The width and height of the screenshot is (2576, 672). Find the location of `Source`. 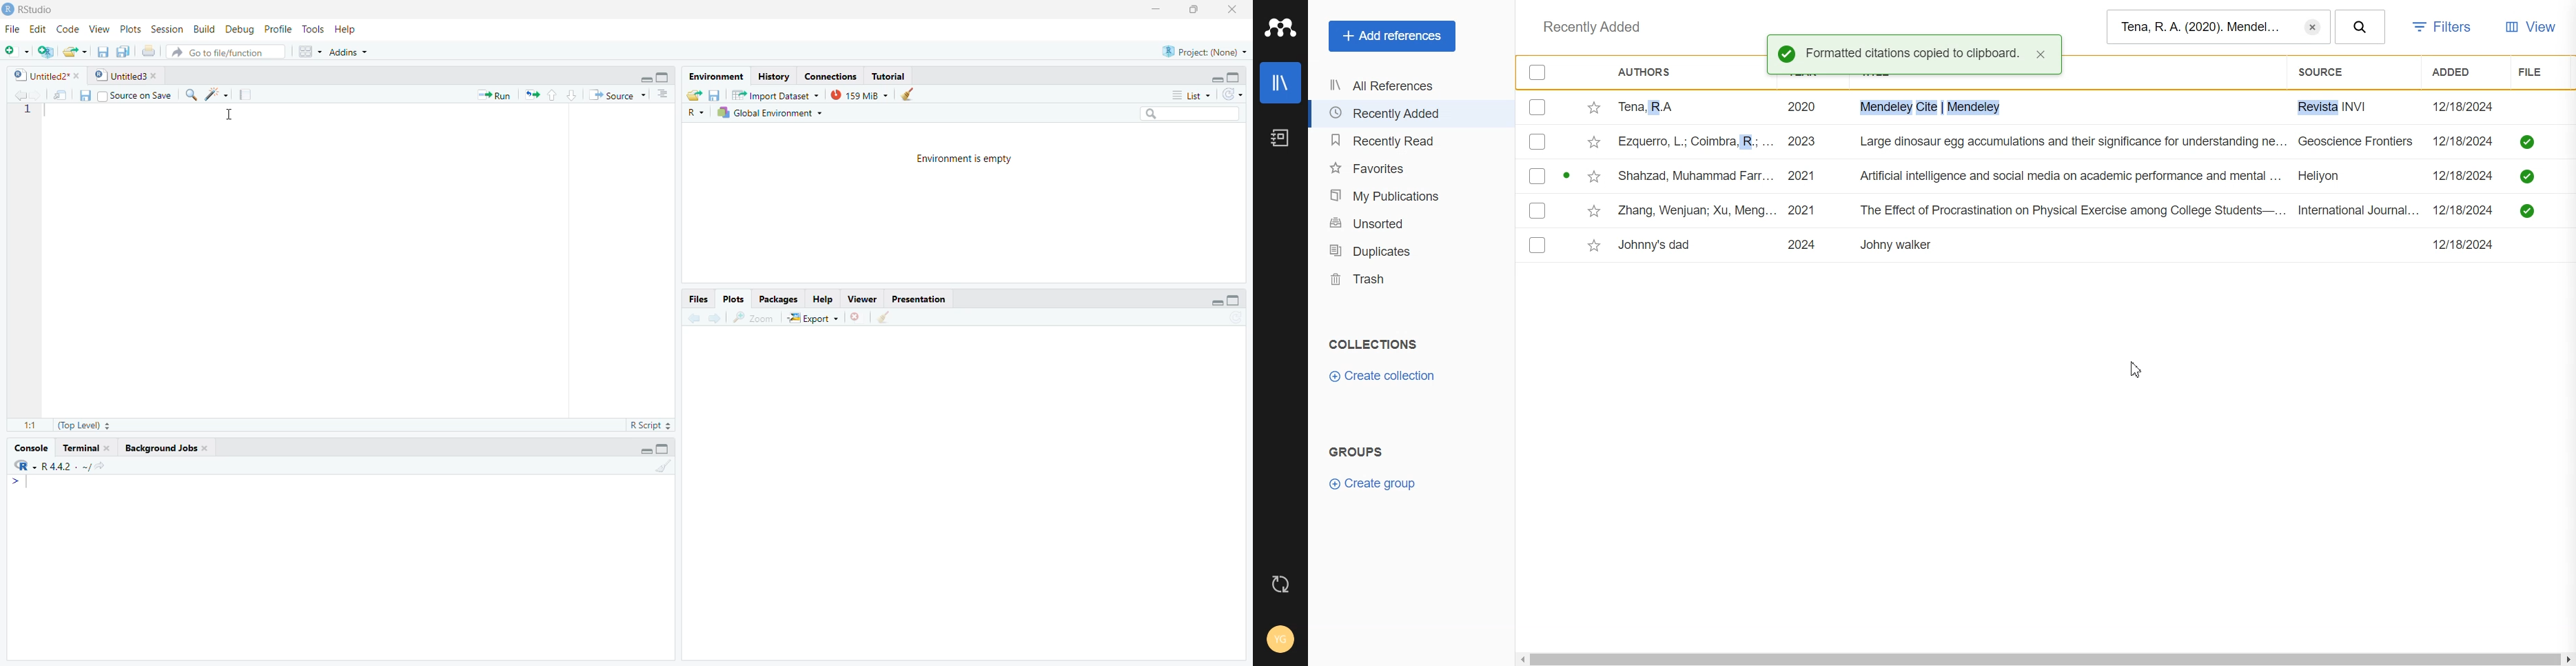

Source is located at coordinates (2329, 73).